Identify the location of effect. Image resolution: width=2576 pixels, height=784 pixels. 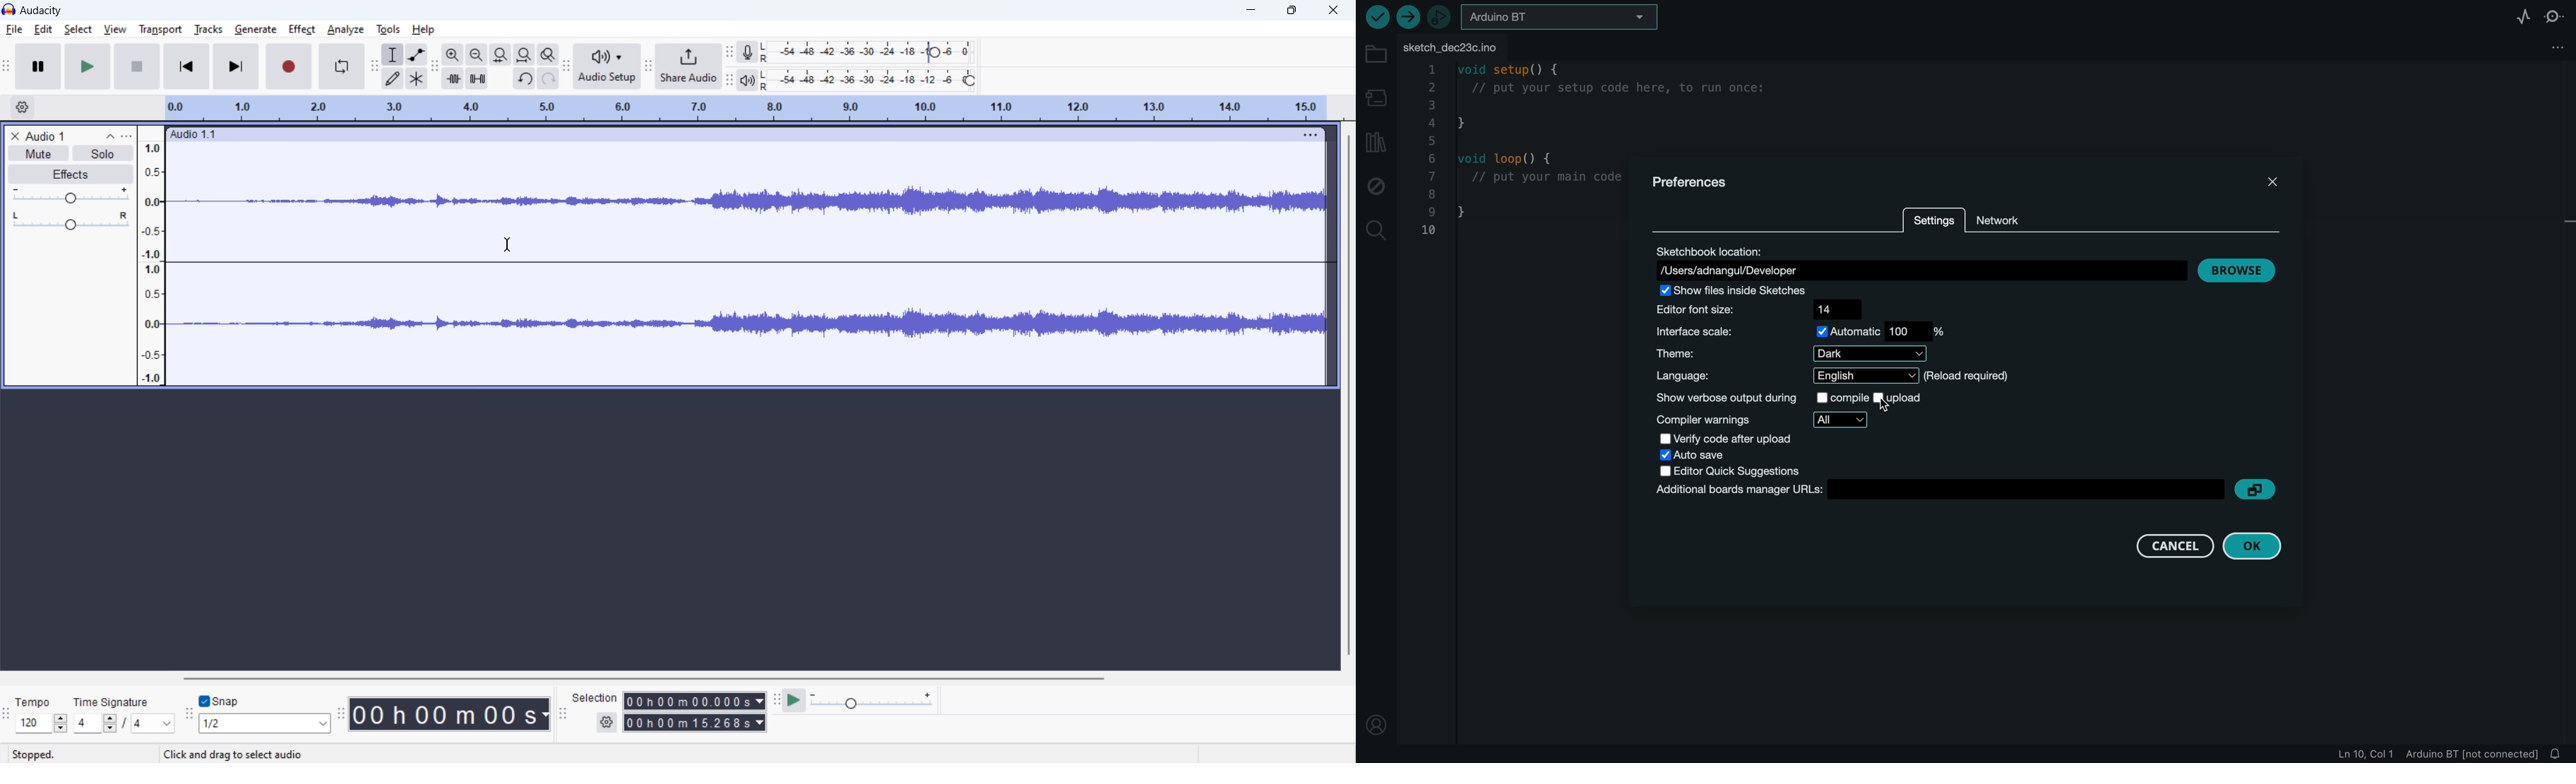
(302, 30).